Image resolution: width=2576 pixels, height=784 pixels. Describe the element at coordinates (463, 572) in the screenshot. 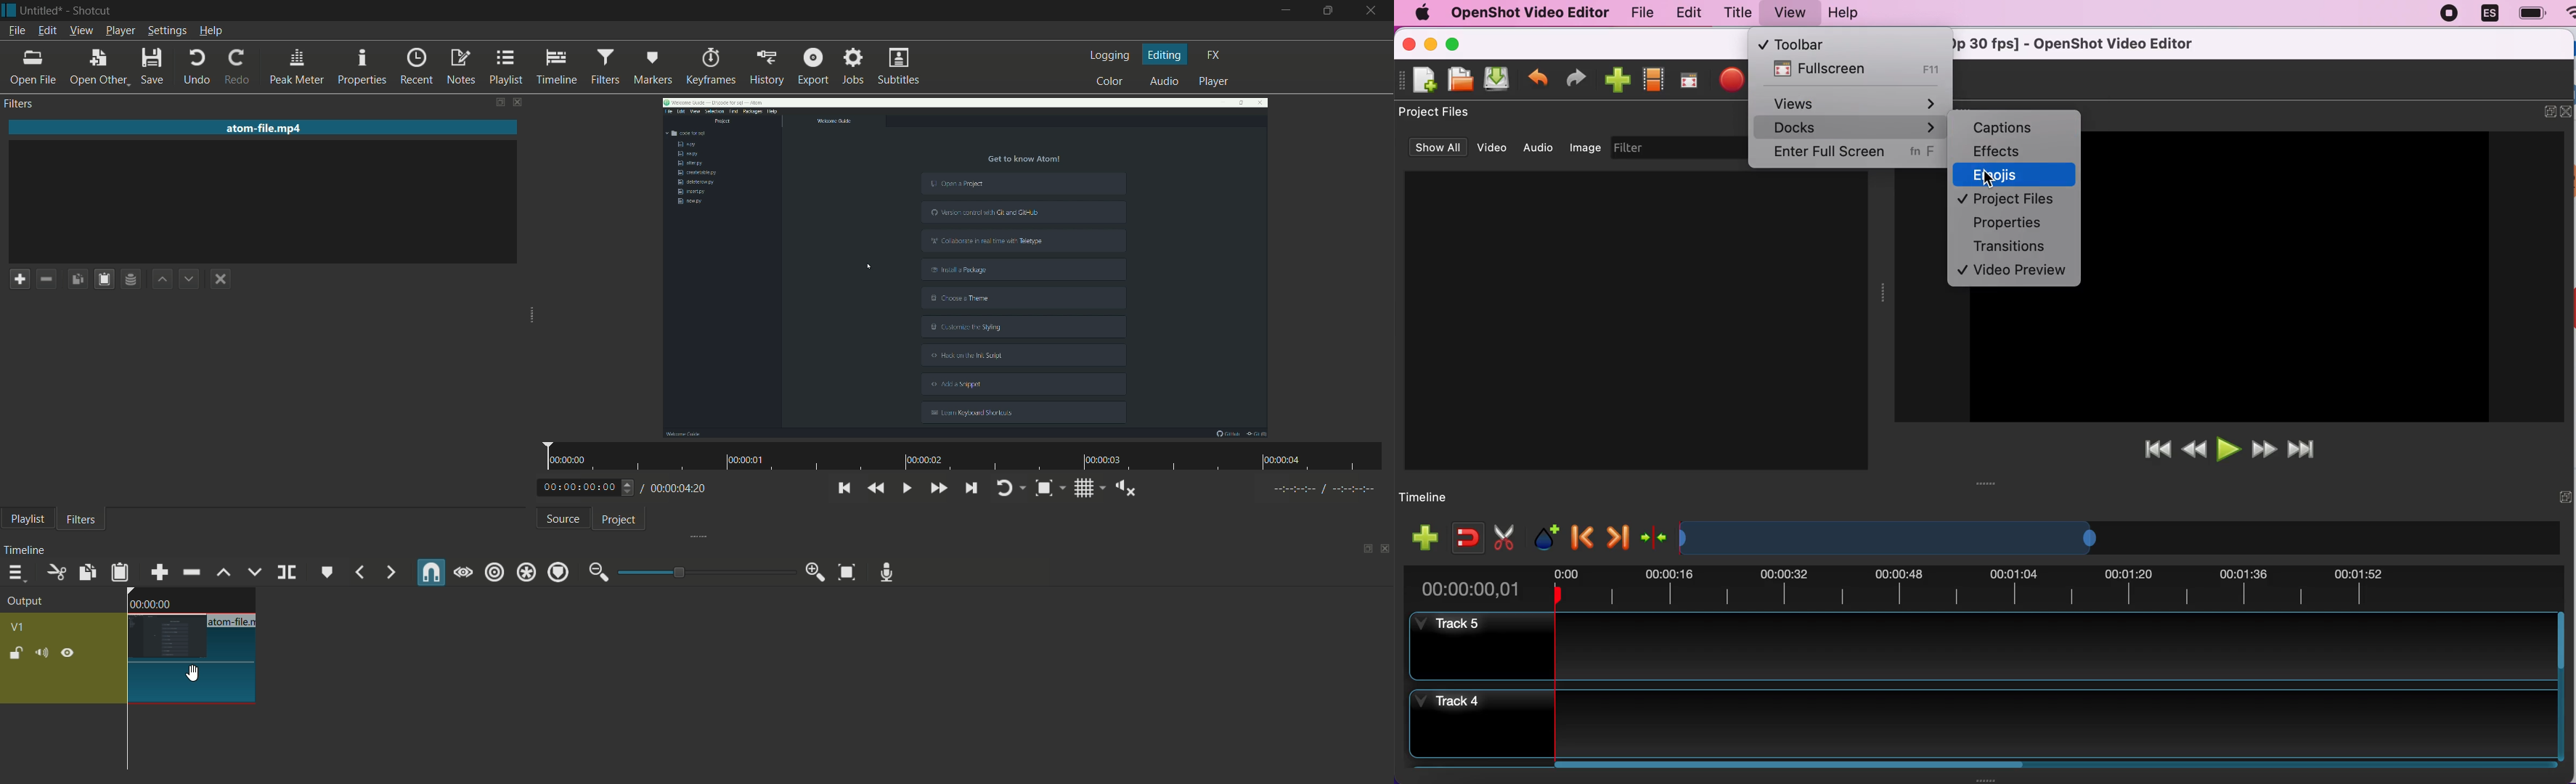

I see `scrub while dragging` at that location.